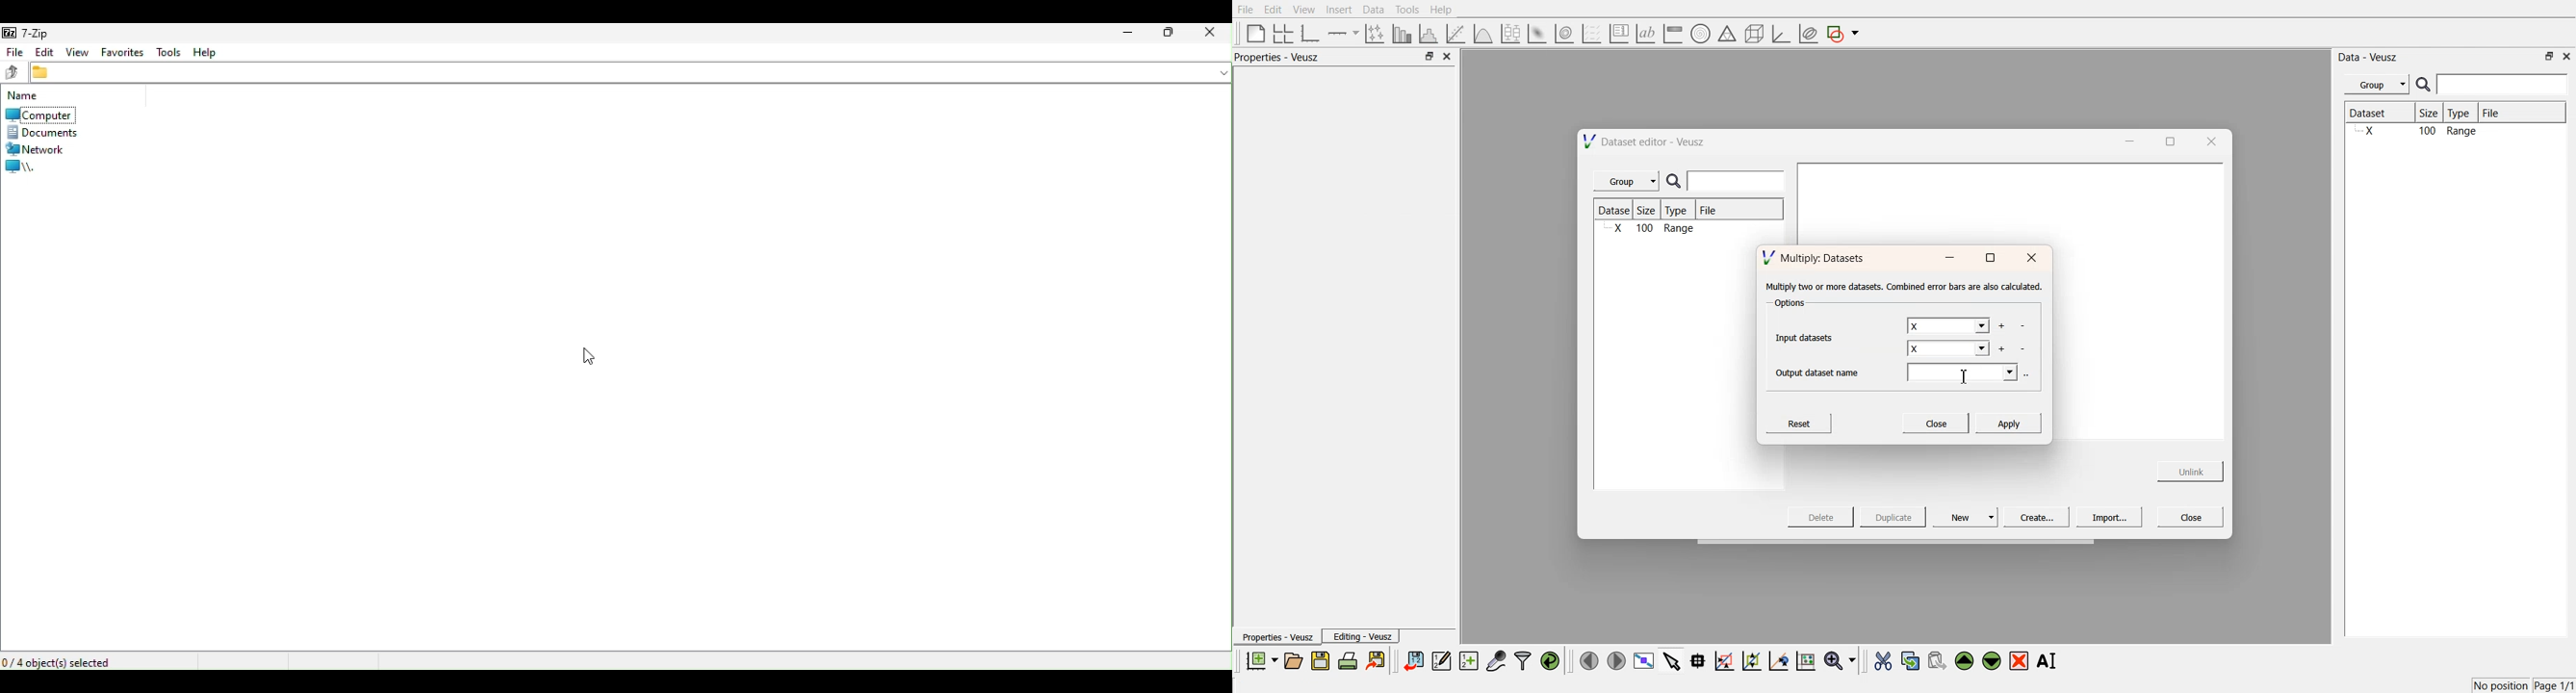 The height and width of the screenshot is (700, 2576). What do you see at coordinates (2425, 84) in the screenshot?
I see `search icon` at bounding box center [2425, 84].